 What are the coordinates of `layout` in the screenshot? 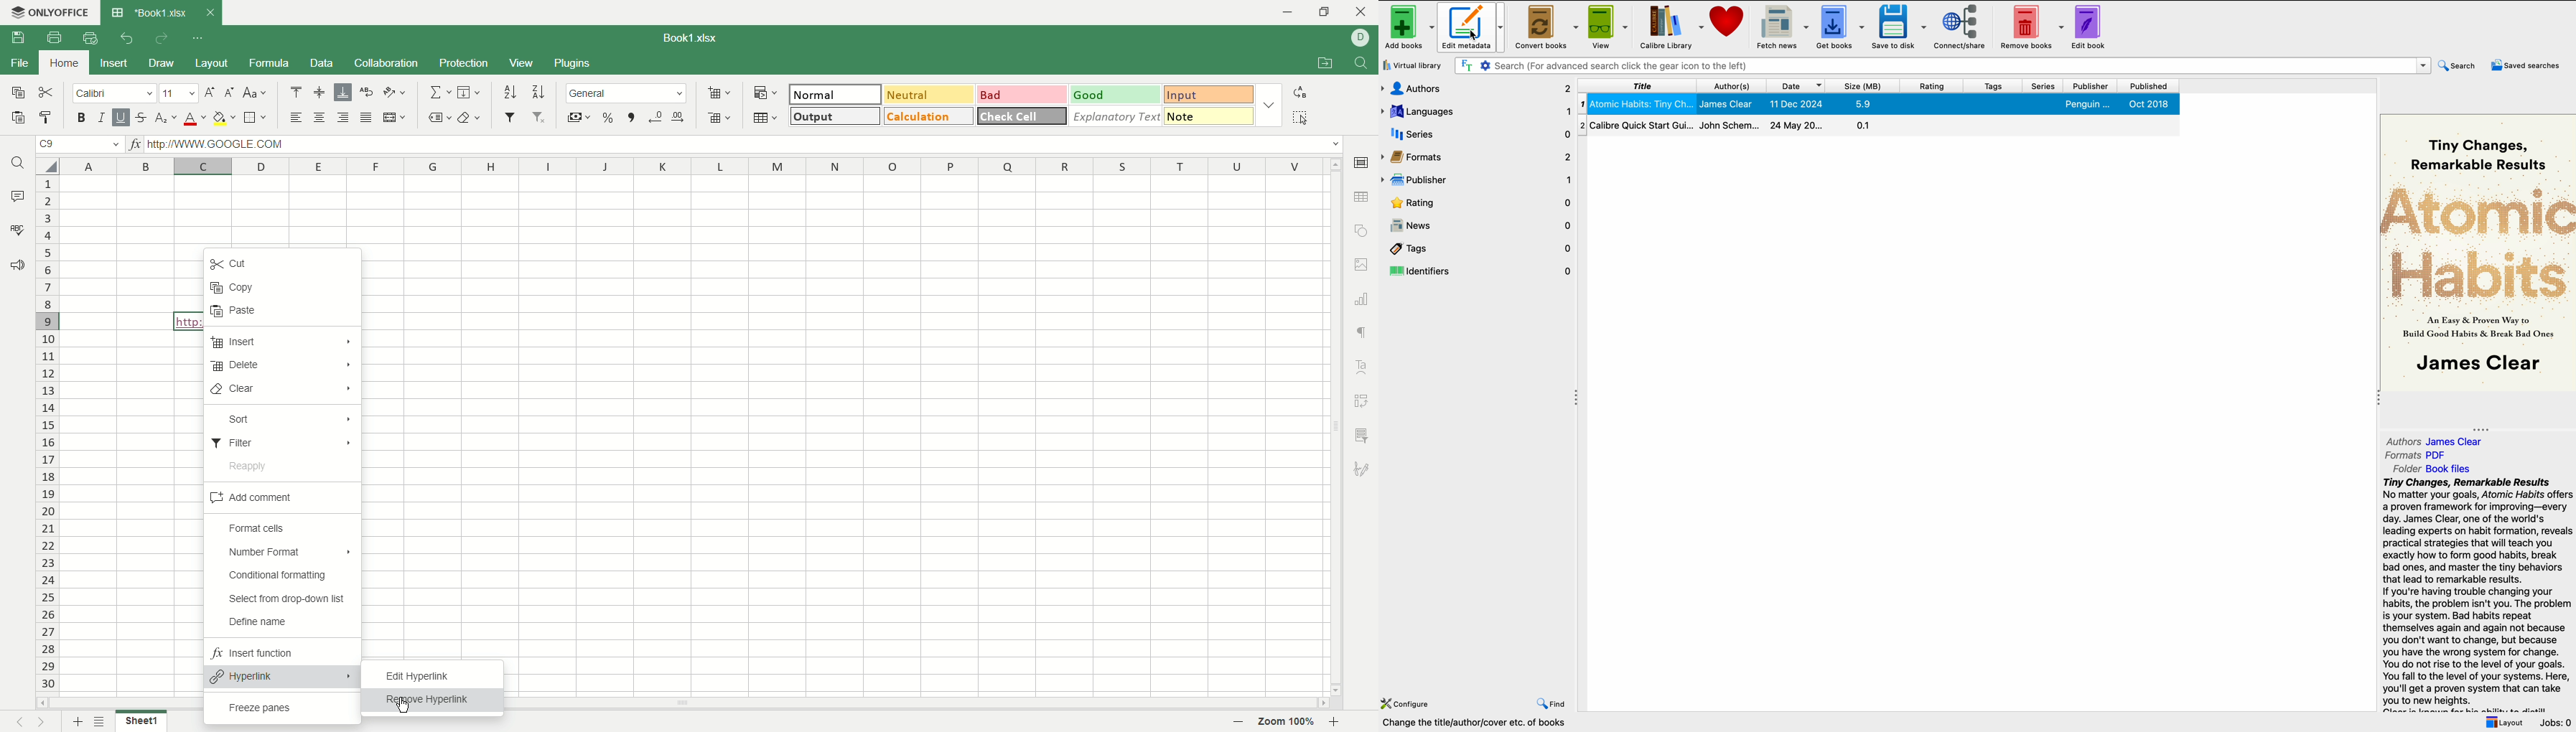 It's located at (209, 64).